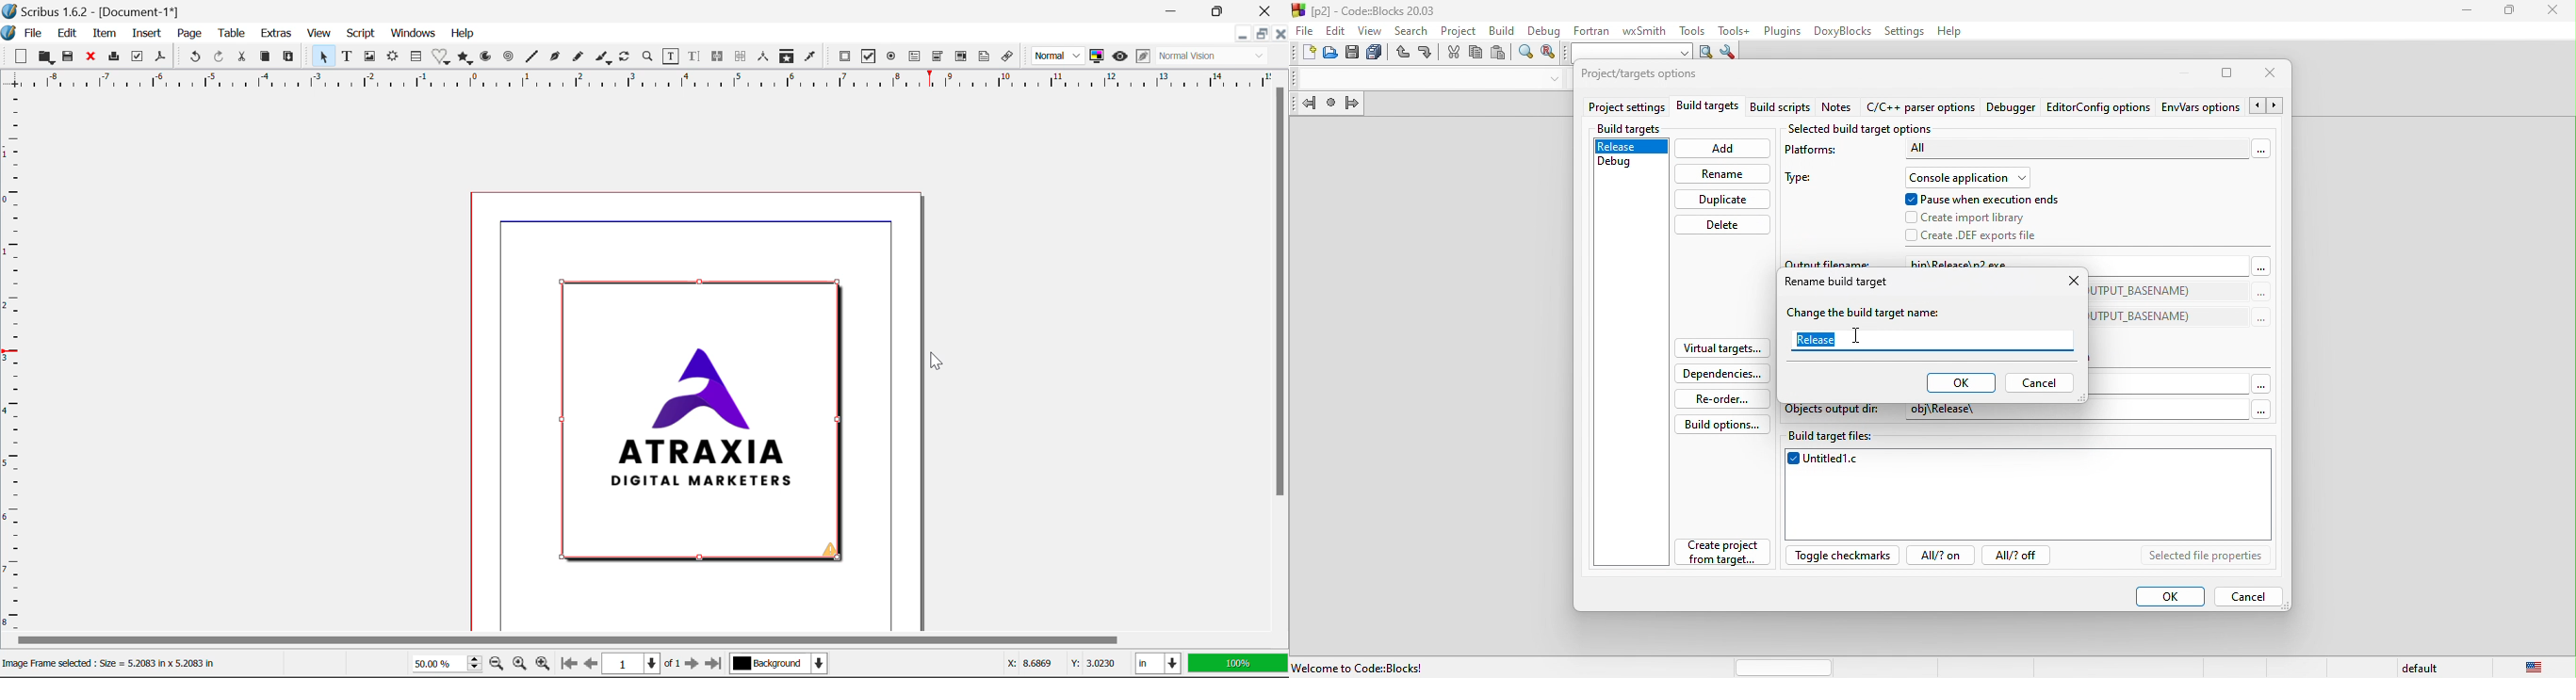  Describe the element at coordinates (1626, 106) in the screenshot. I see `project settings` at that location.